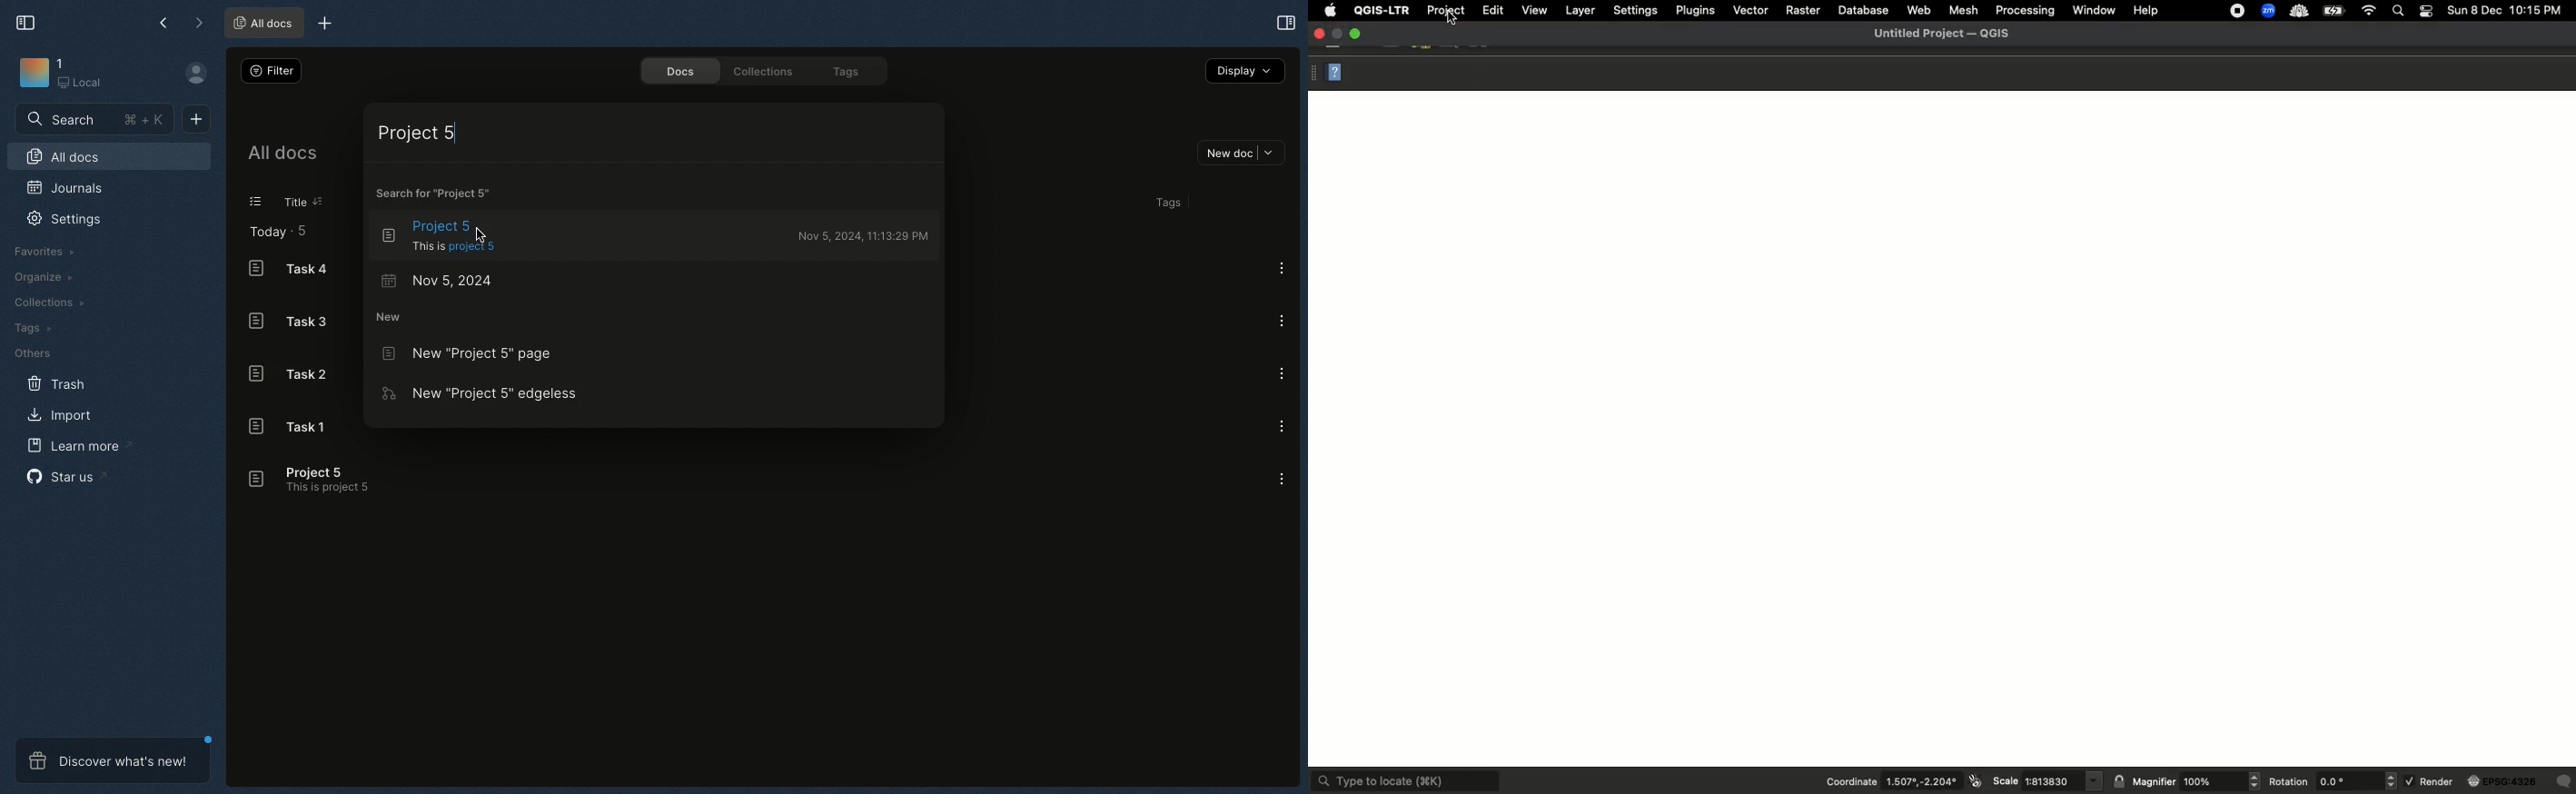 The width and height of the screenshot is (2576, 812). Describe the element at coordinates (1286, 20) in the screenshot. I see `Expand sidebar` at that location.